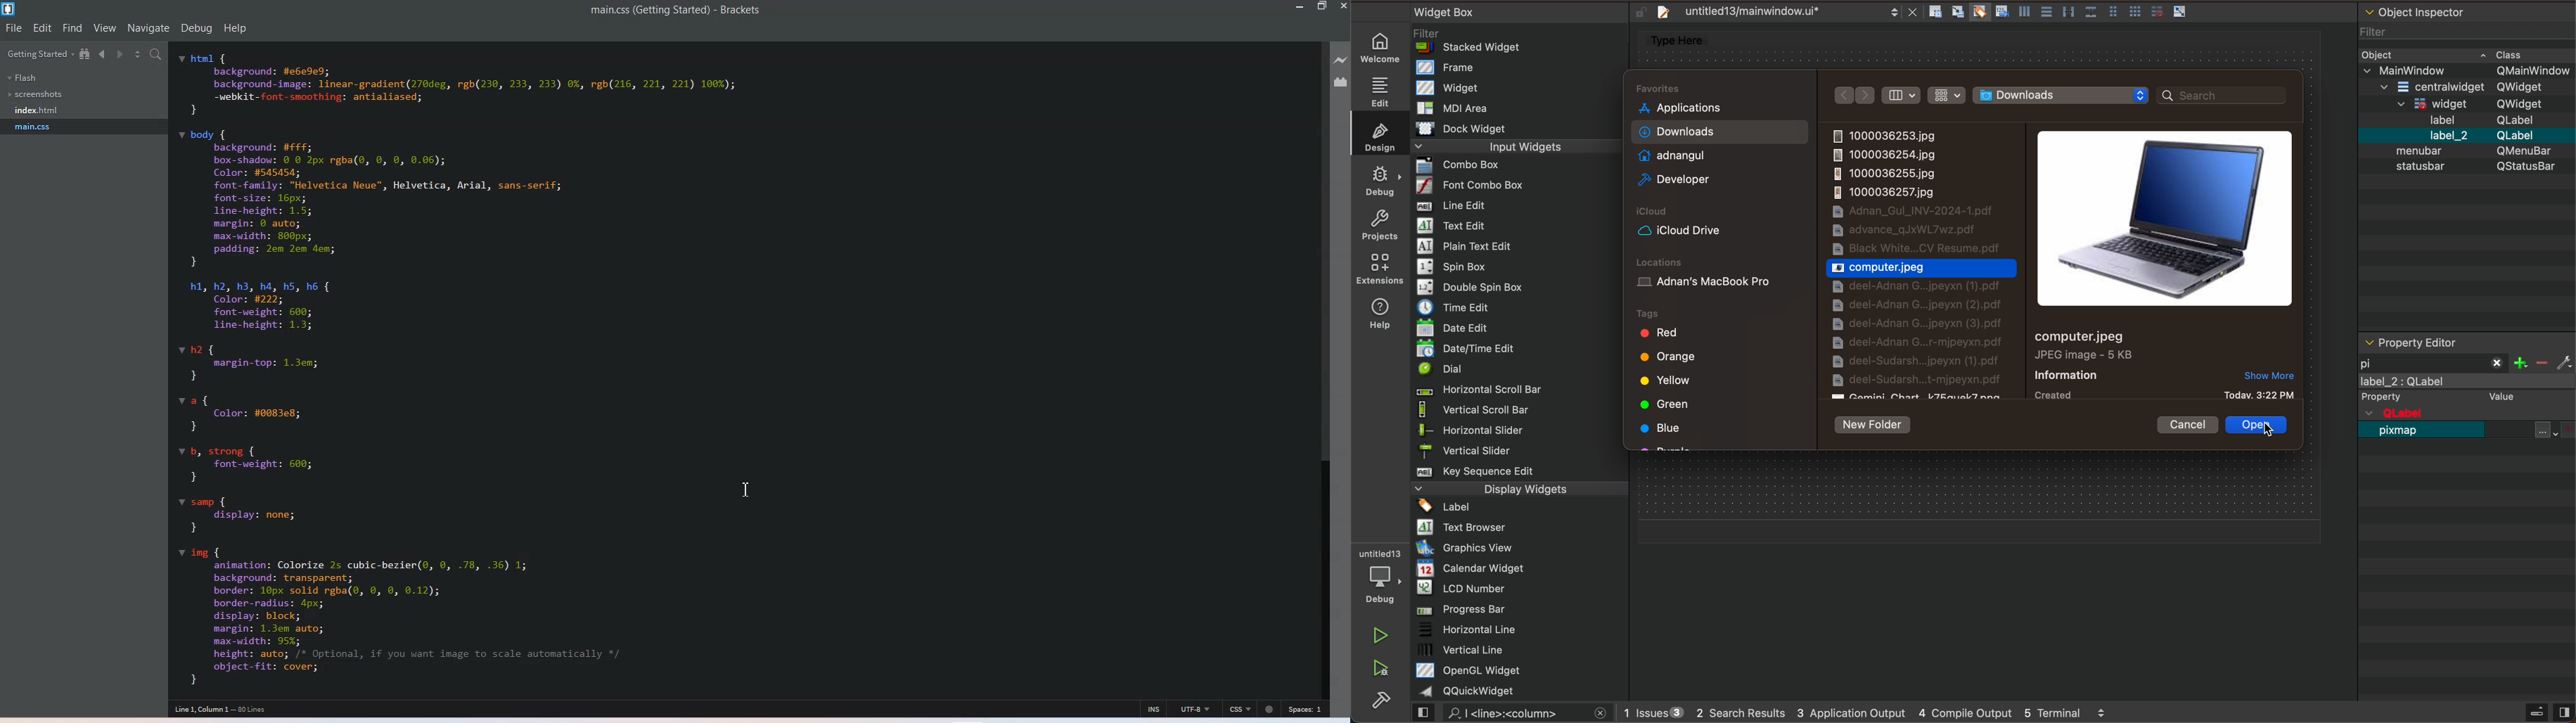  Describe the element at coordinates (1950, 95) in the screenshot. I see `` at that location.